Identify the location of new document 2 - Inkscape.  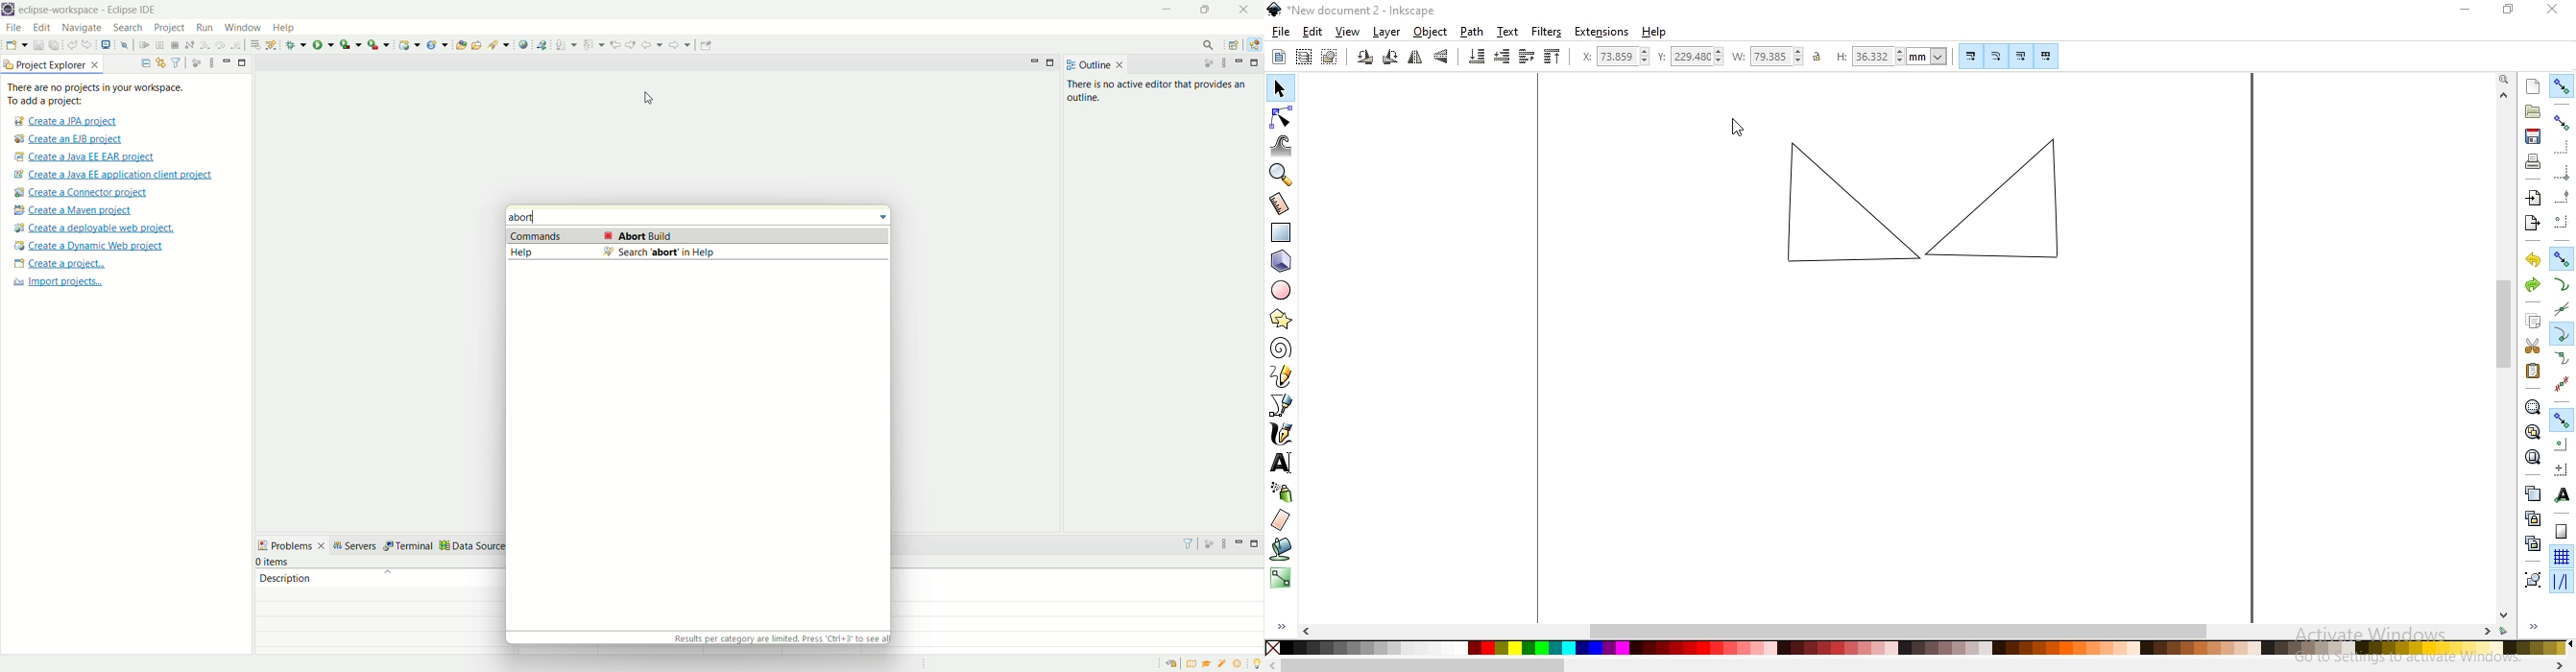
(1359, 10).